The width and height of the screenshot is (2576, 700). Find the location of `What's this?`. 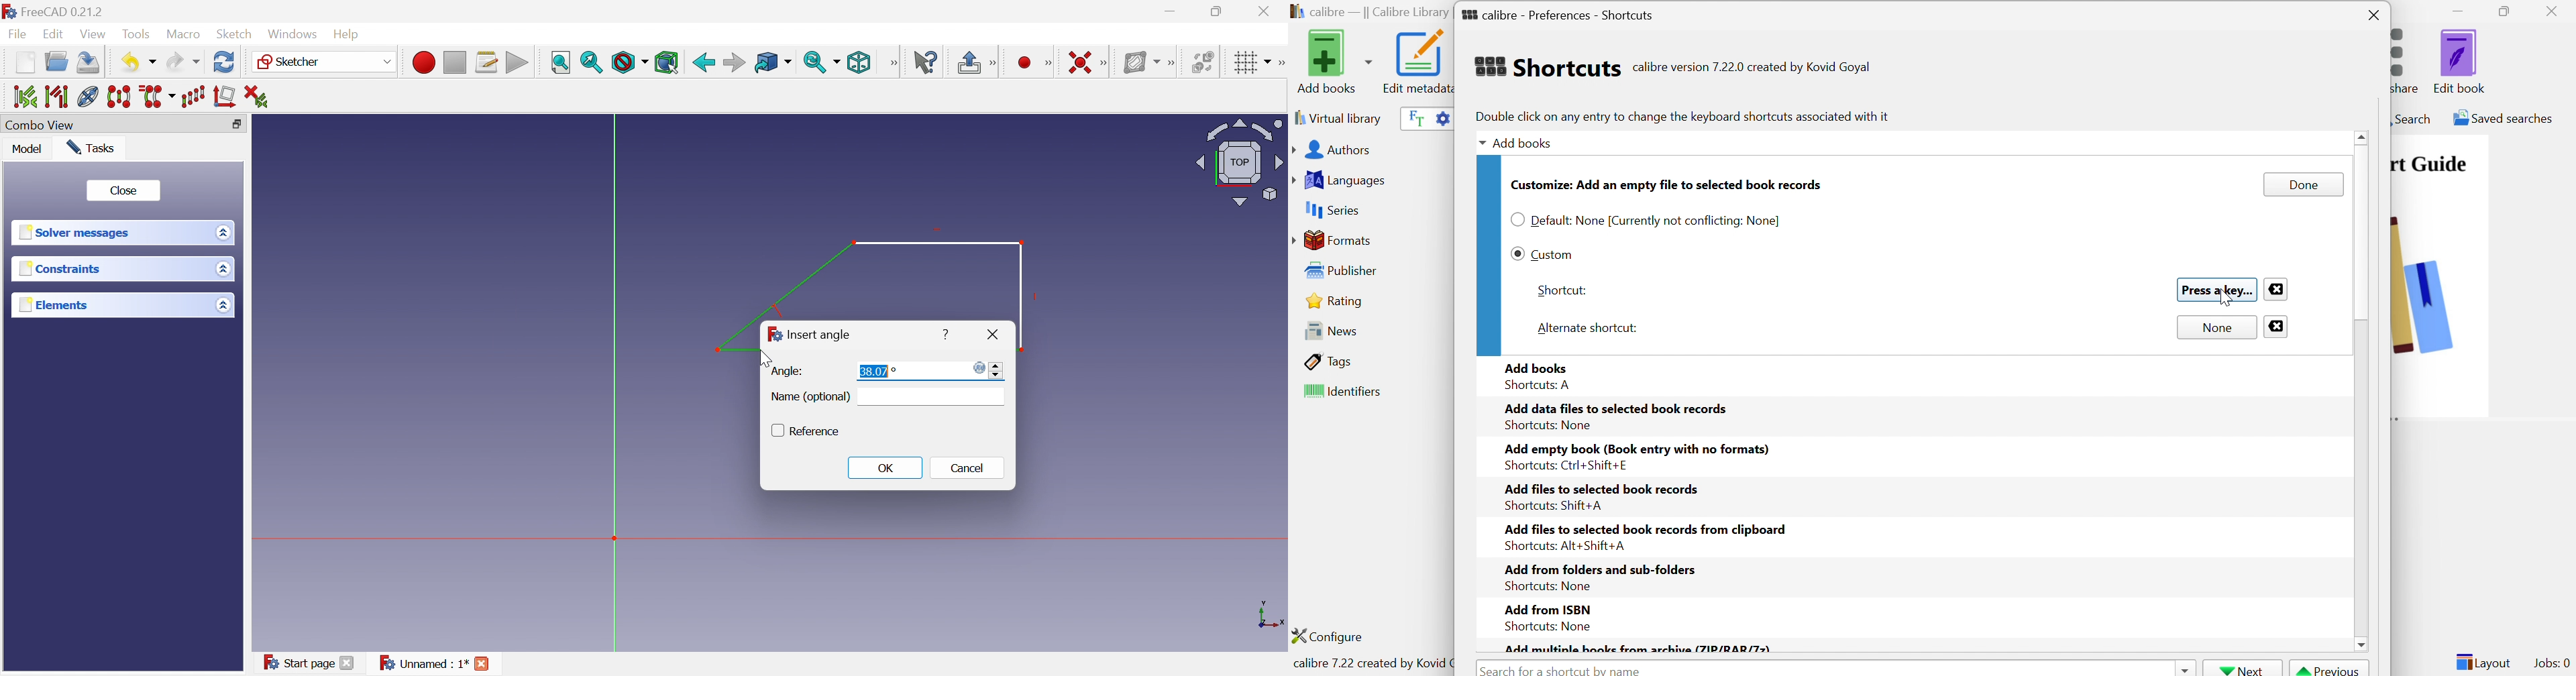

What's this? is located at coordinates (925, 61).